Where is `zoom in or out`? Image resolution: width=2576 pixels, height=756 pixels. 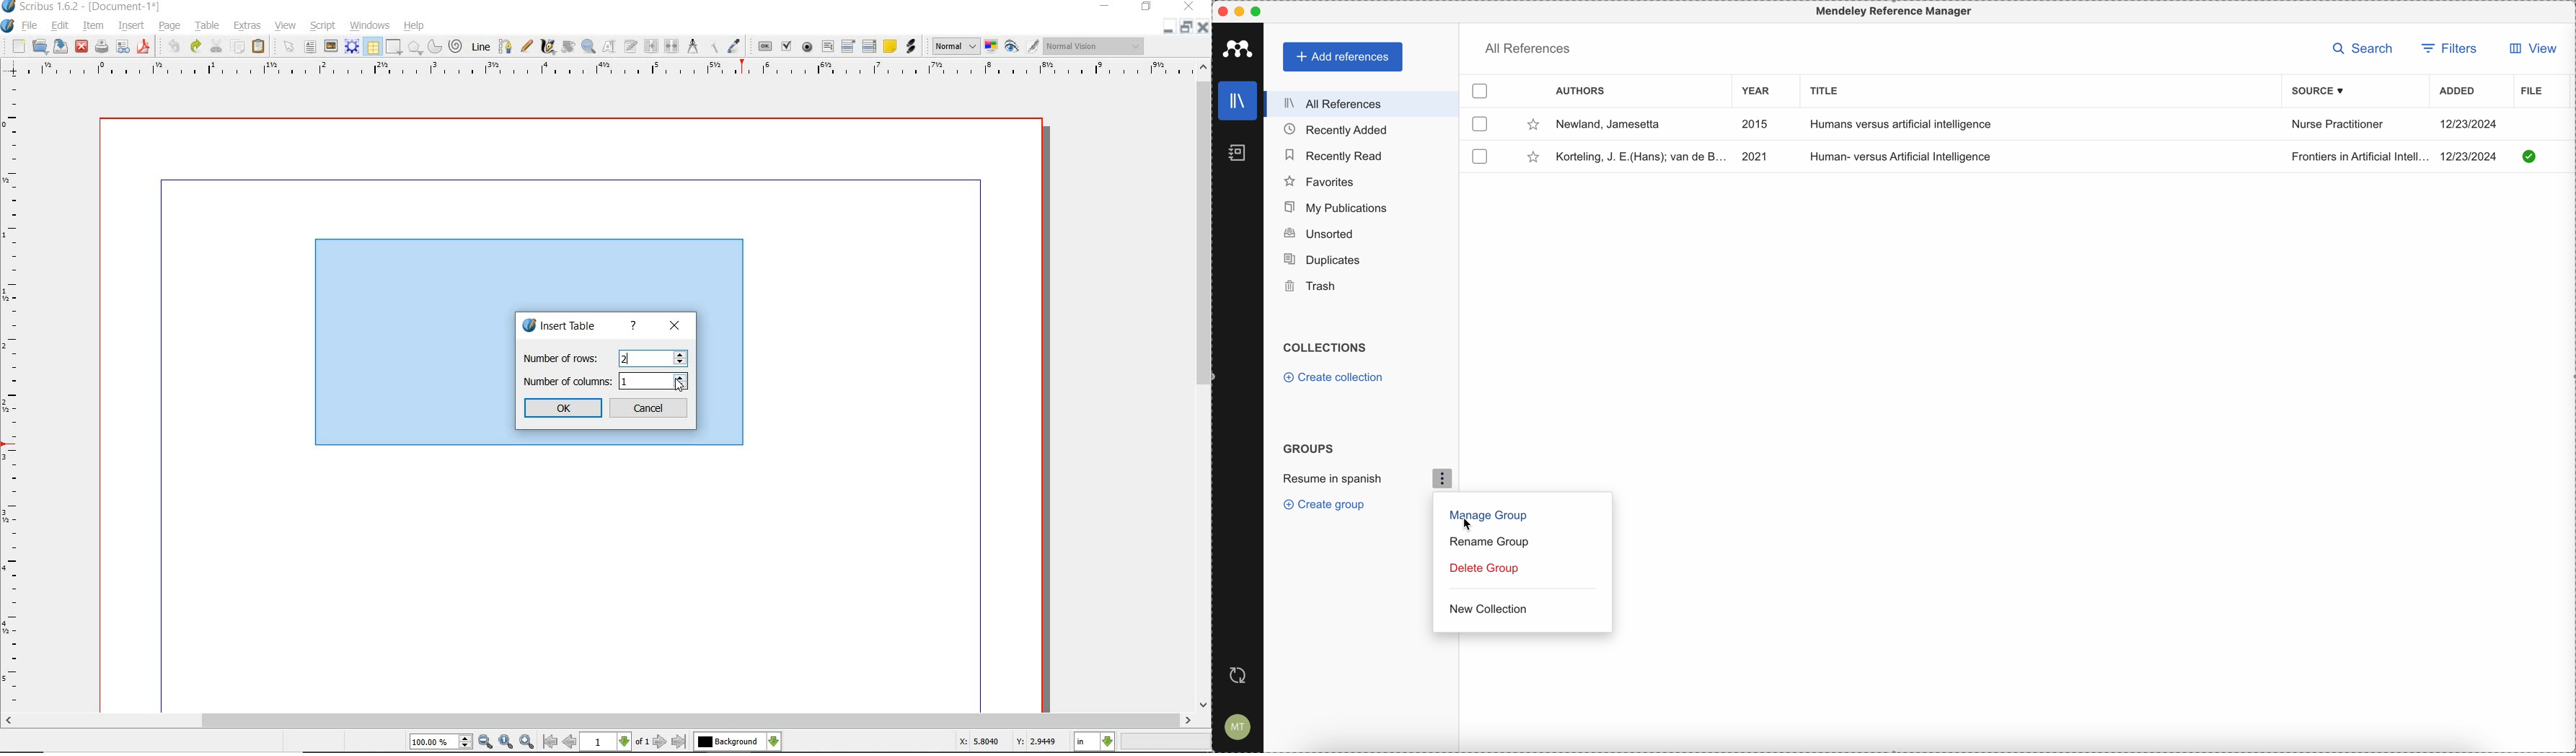
zoom in or out is located at coordinates (588, 47).